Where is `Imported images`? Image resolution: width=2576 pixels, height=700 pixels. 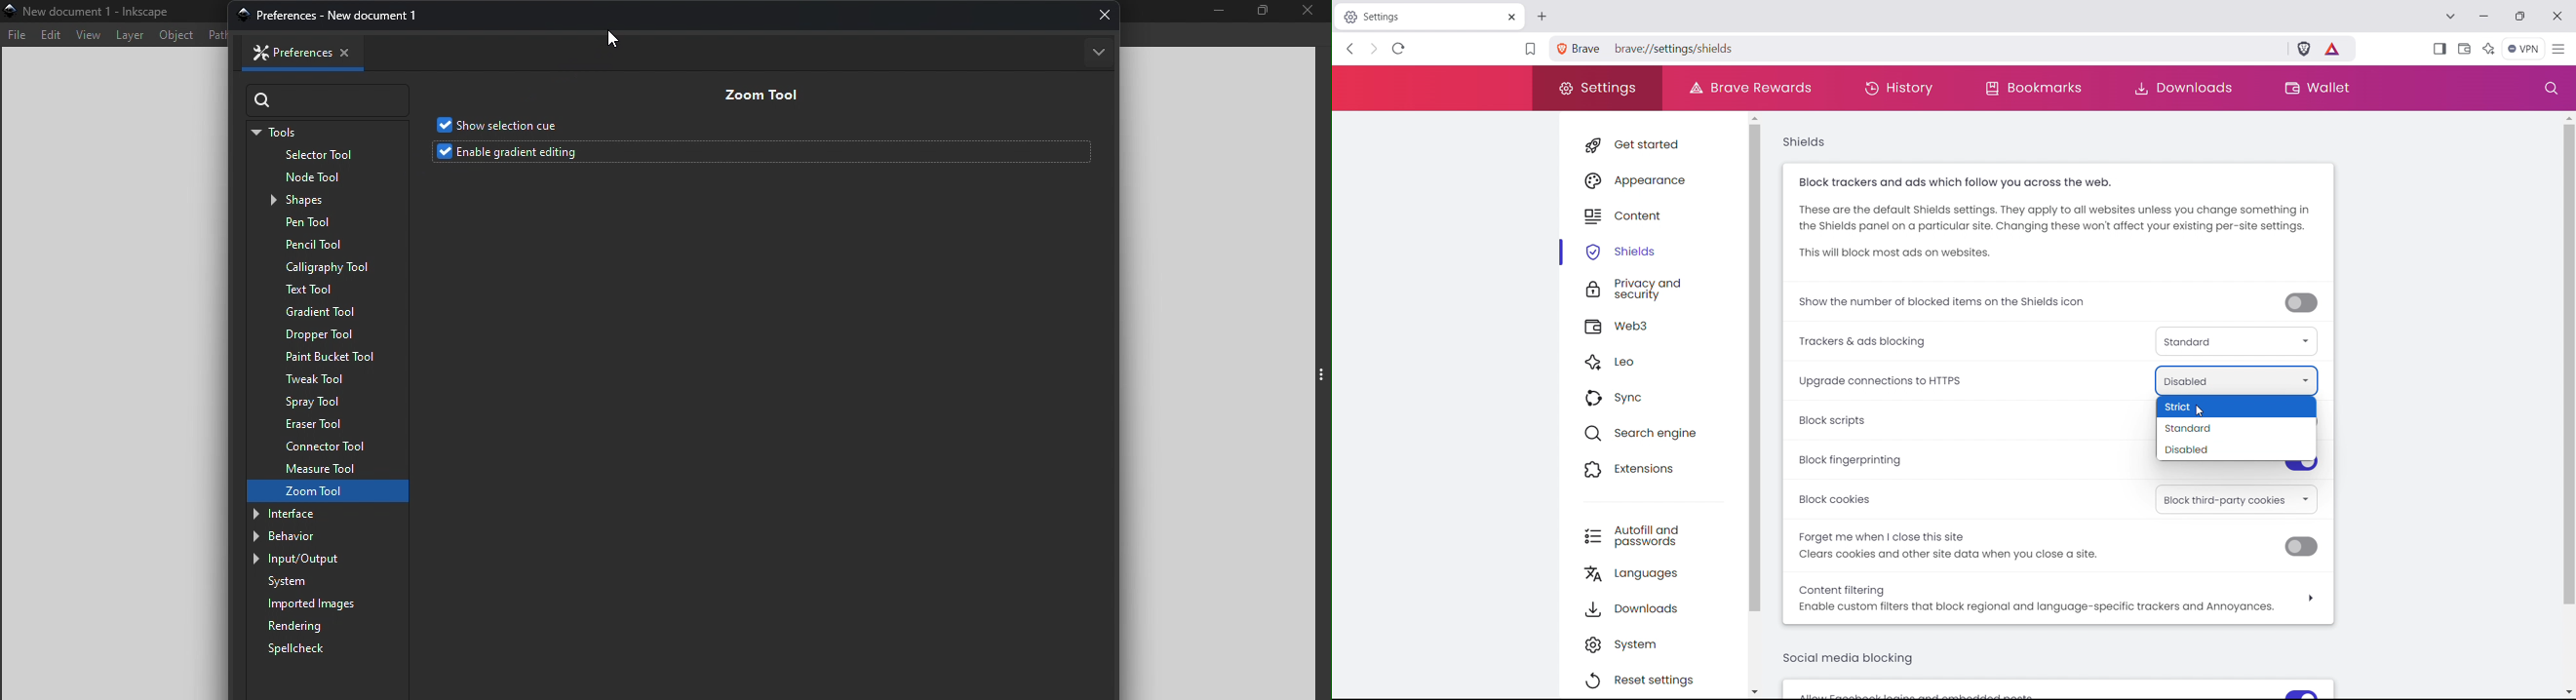 Imported images is located at coordinates (321, 603).